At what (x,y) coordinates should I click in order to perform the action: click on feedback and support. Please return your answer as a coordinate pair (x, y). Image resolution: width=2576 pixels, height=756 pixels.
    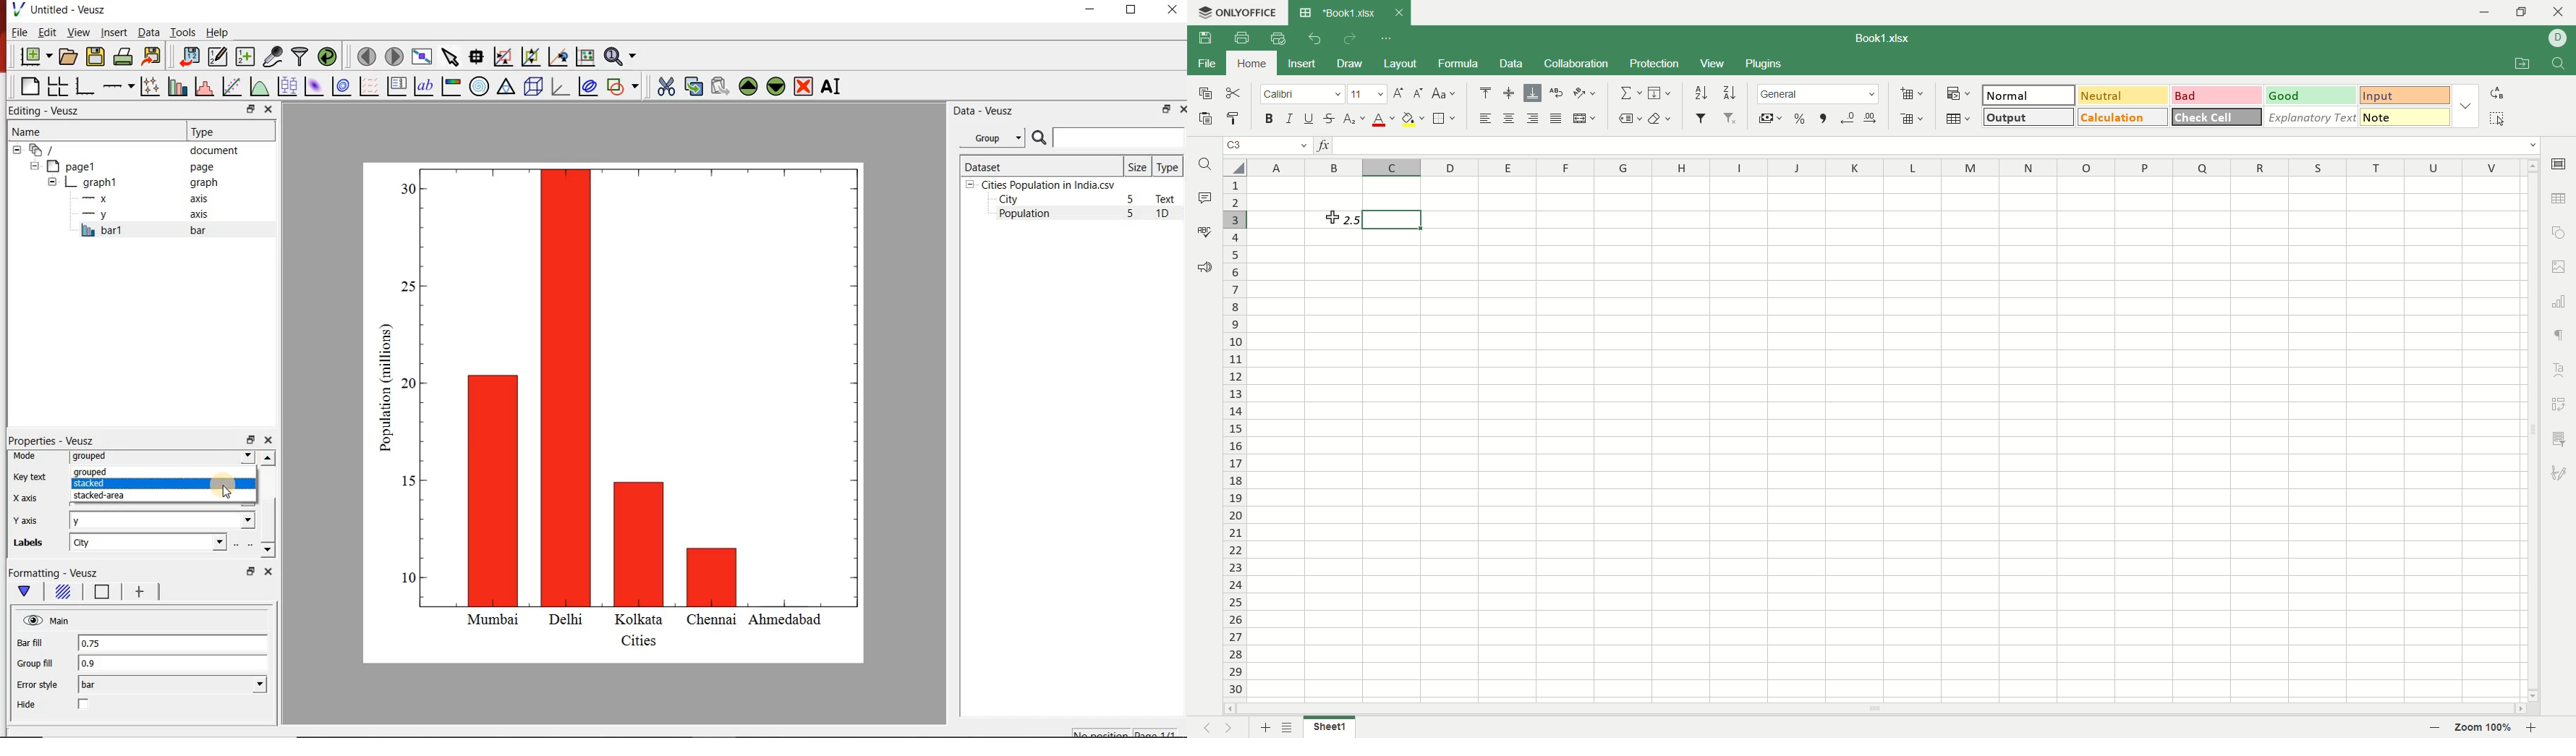
    Looking at the image, I should click on (1204, 268).